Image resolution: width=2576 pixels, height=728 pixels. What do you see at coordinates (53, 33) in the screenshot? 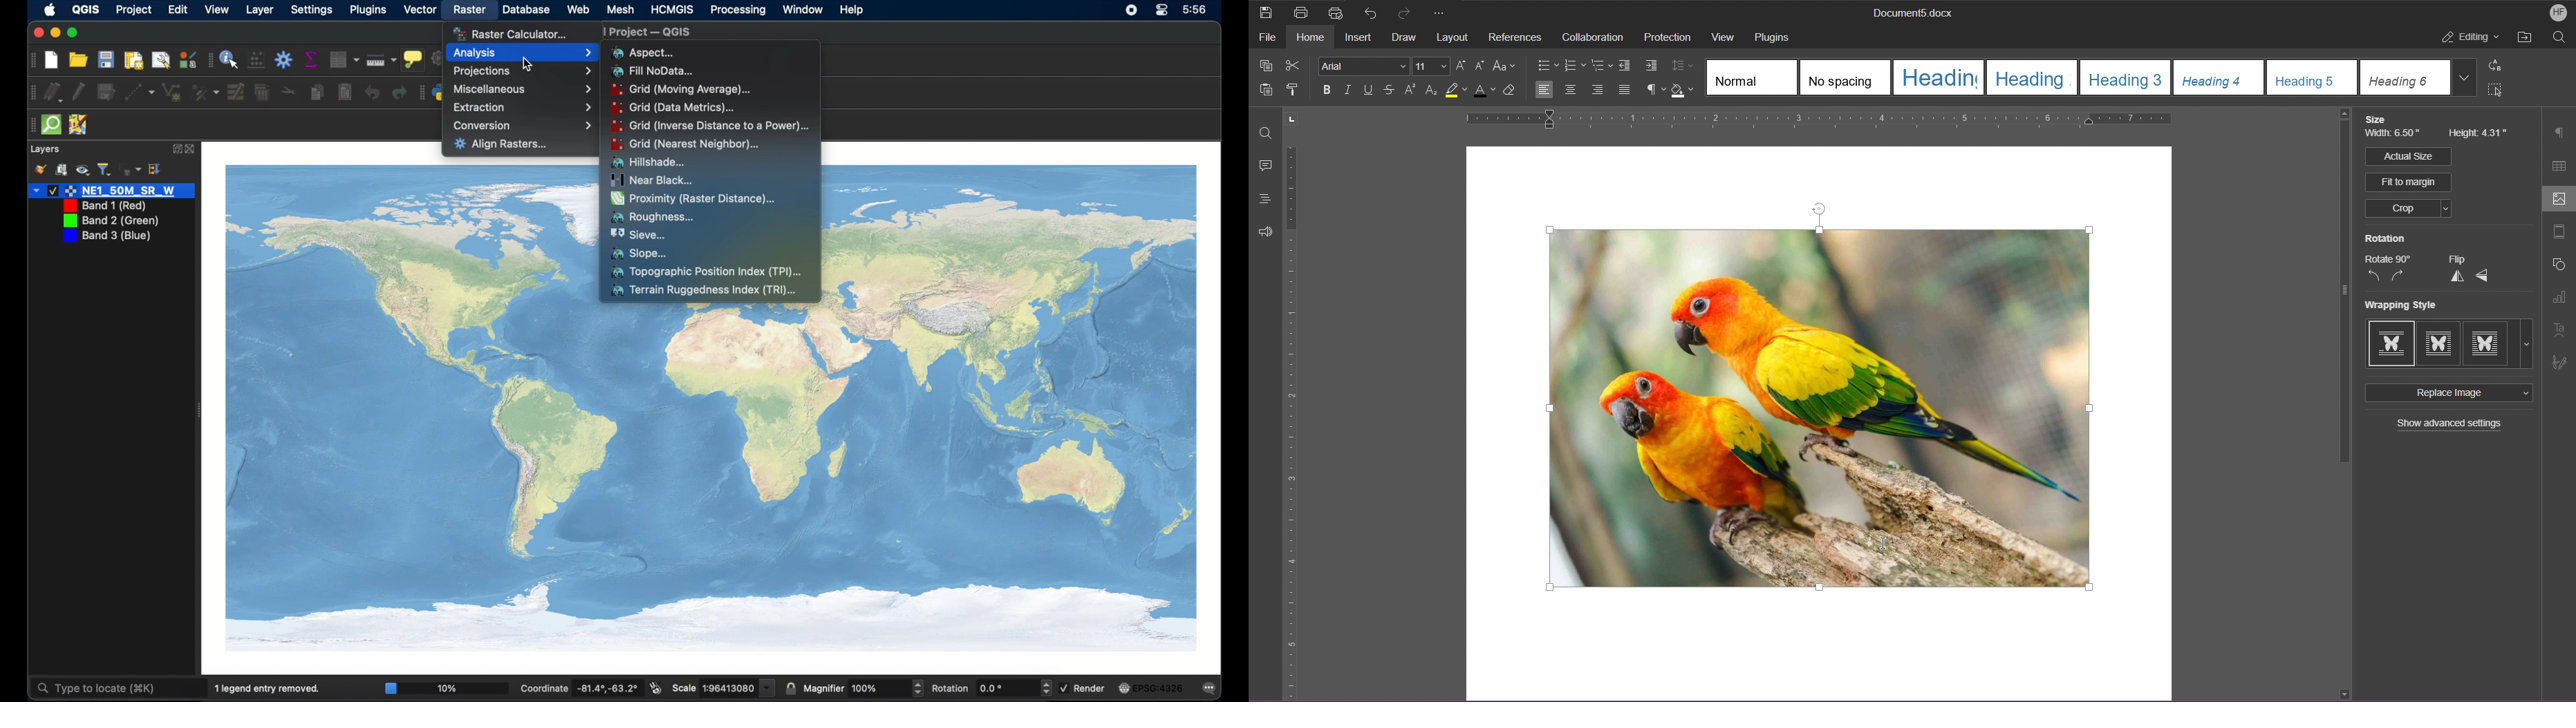
I see `minimize ` at bounding box center [53, 33].